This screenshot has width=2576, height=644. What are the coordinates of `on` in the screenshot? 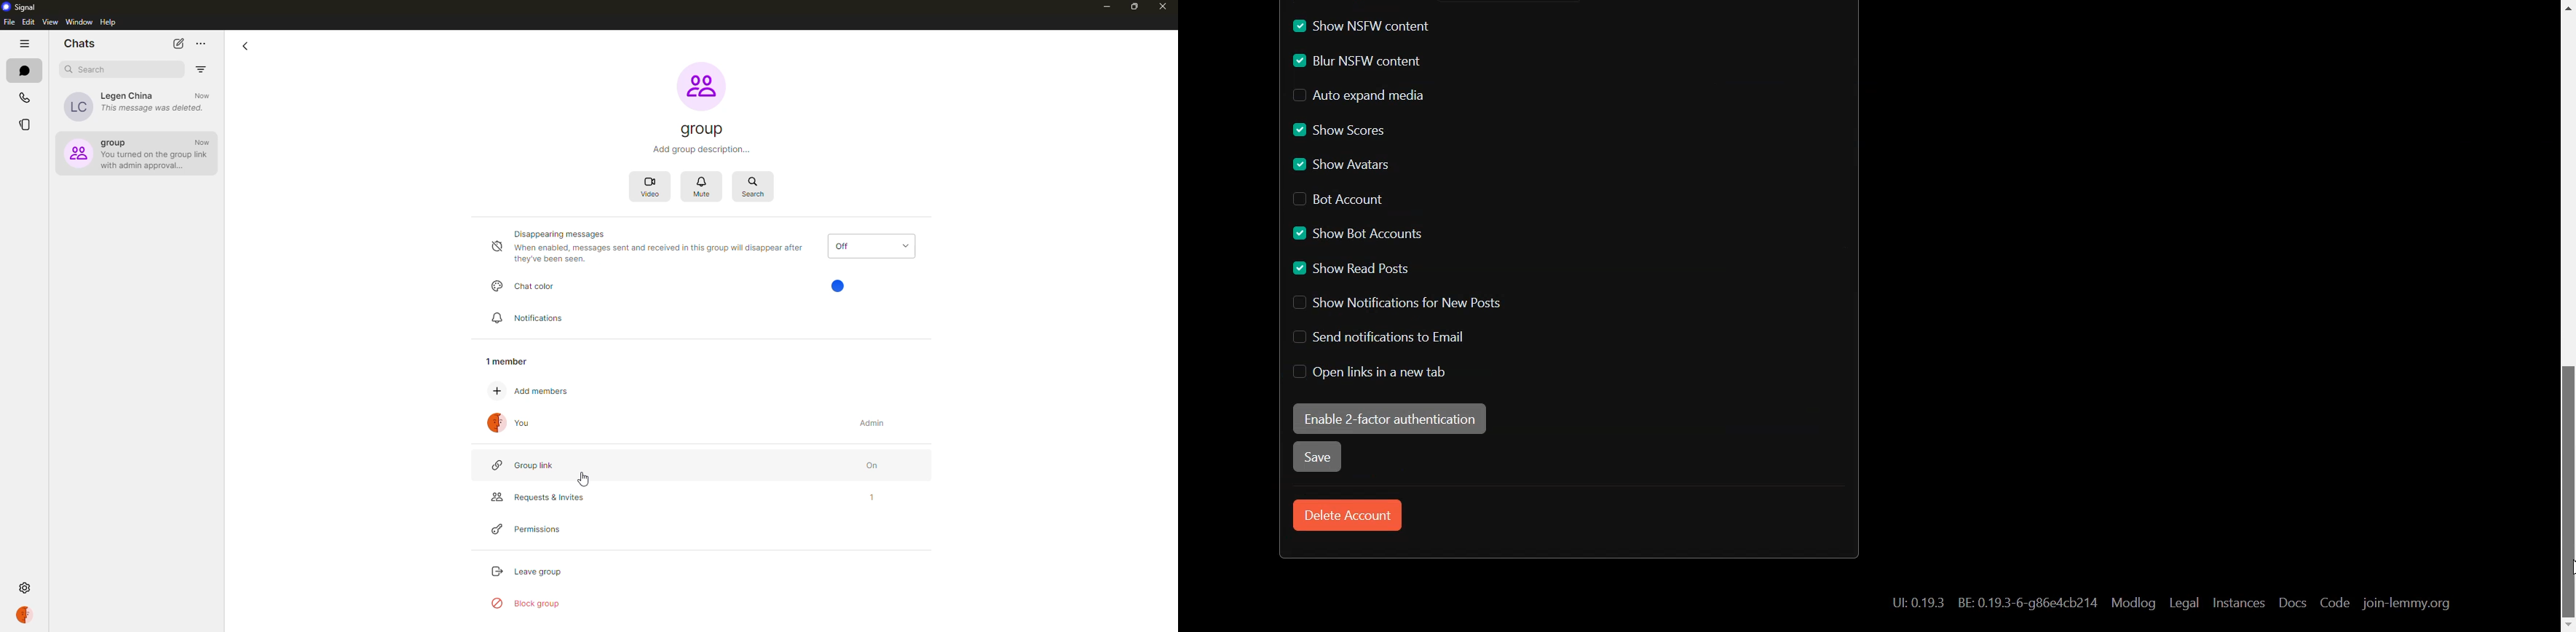 It's located at (862, 463).